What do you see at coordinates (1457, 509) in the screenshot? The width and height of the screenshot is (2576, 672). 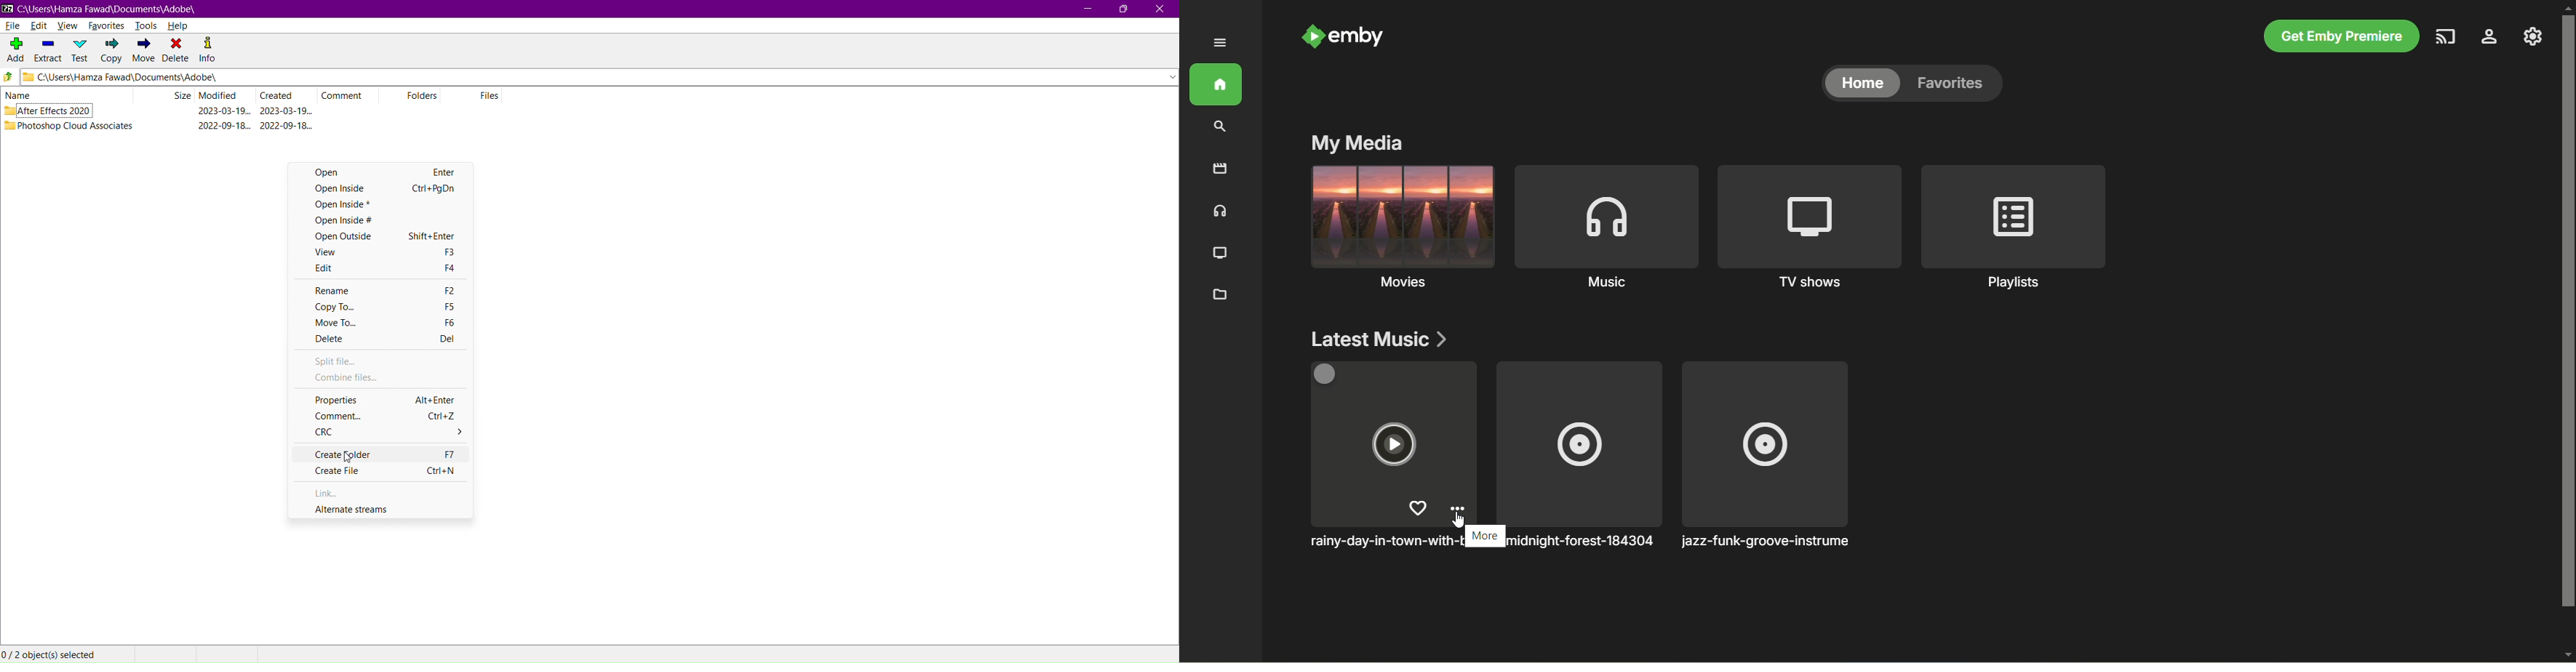 I see `More settings` at bounding box center [1457, 509].